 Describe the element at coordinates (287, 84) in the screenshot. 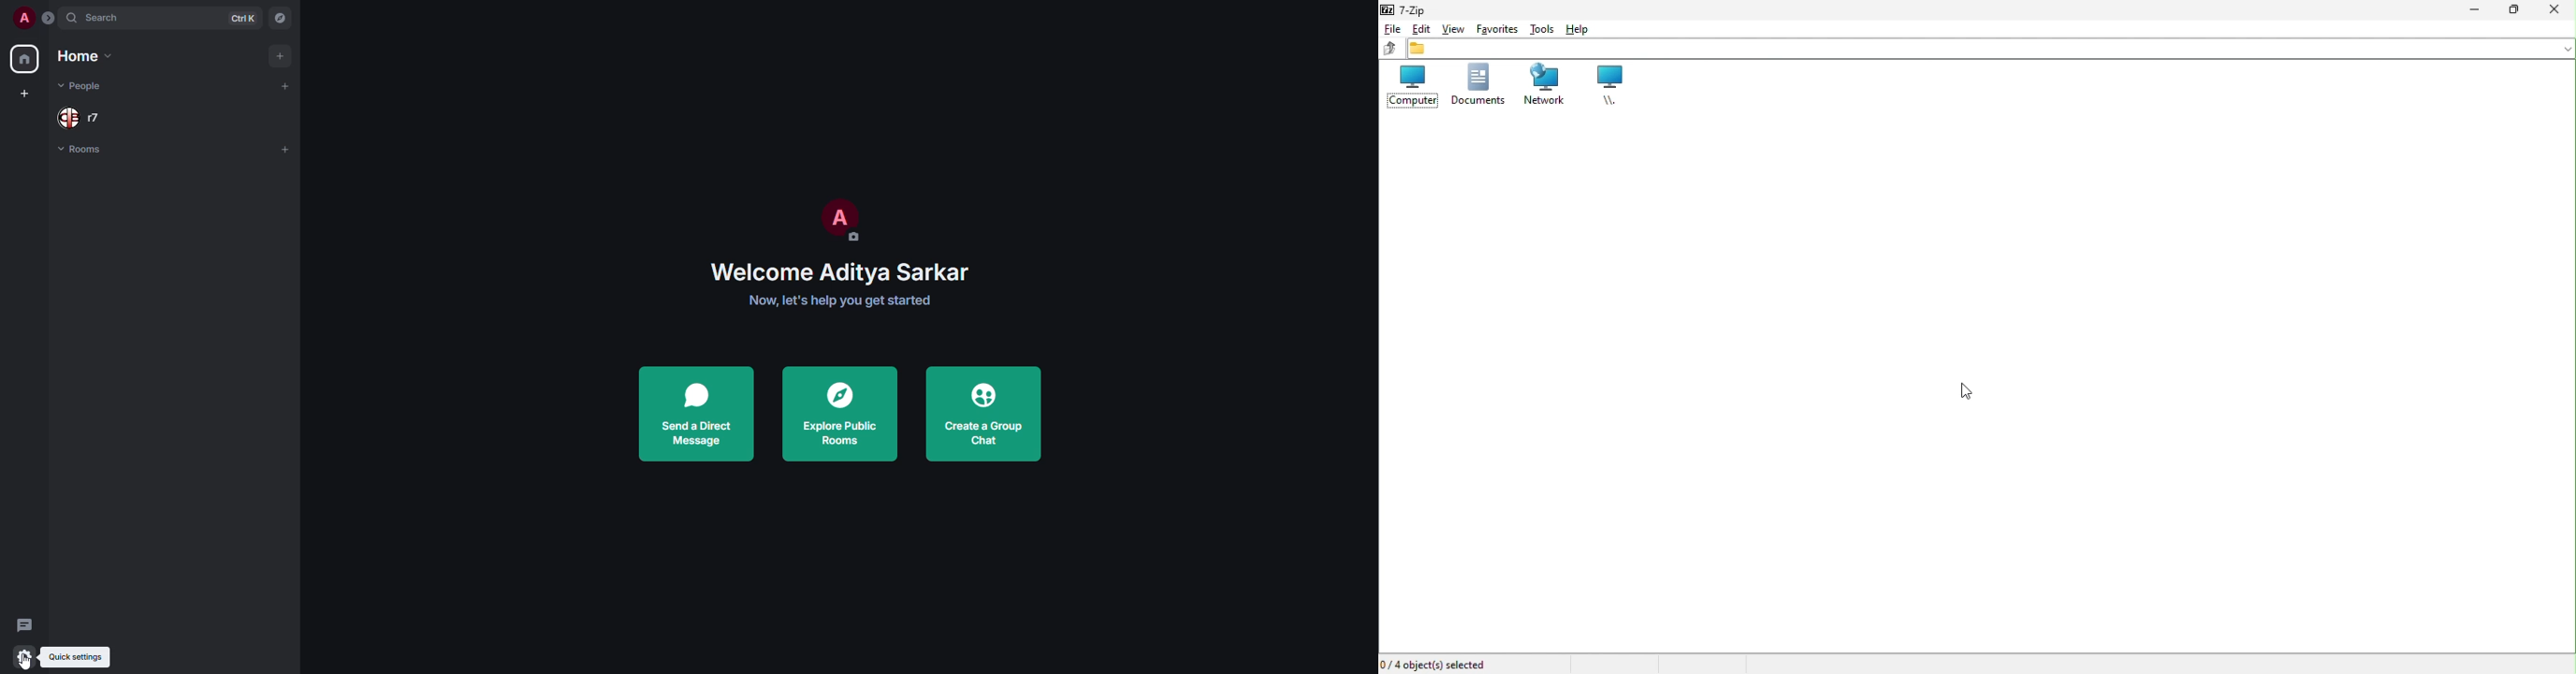

I see `add` at that location.